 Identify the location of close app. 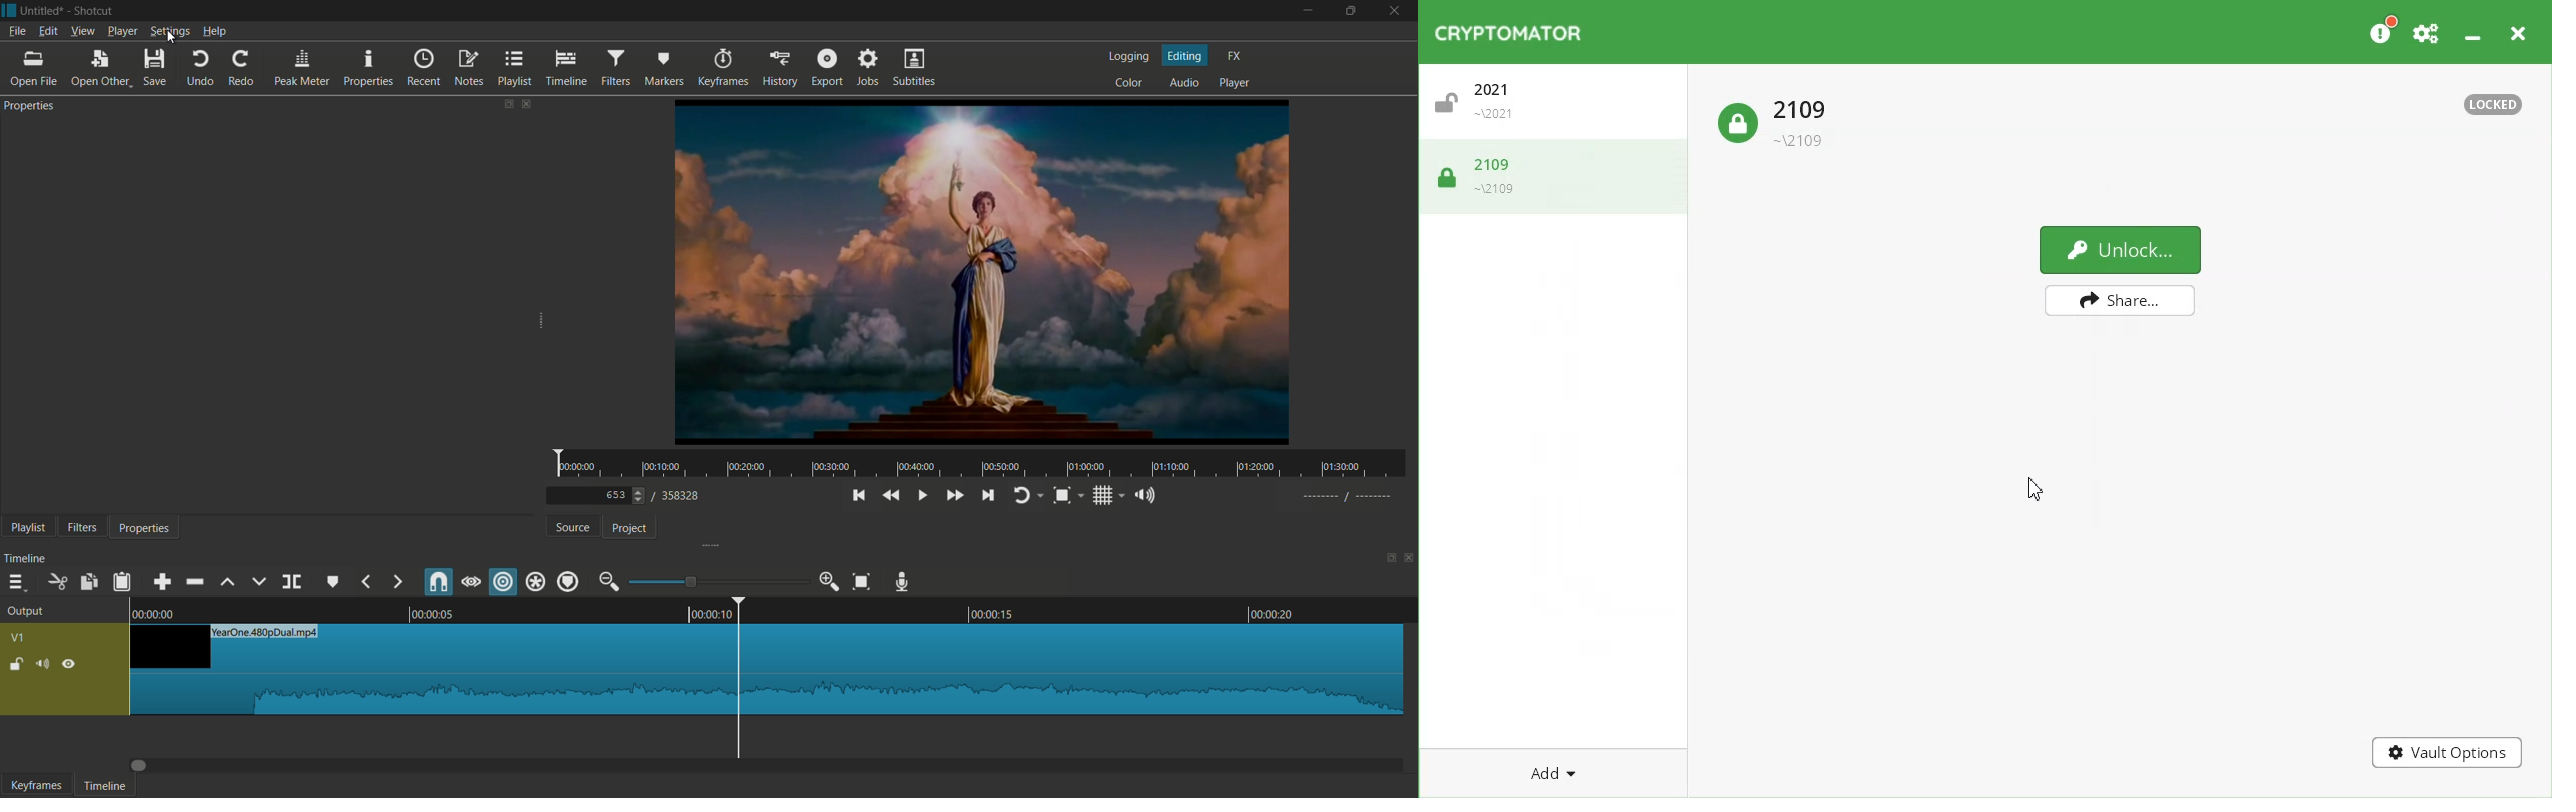
(1398, 10).